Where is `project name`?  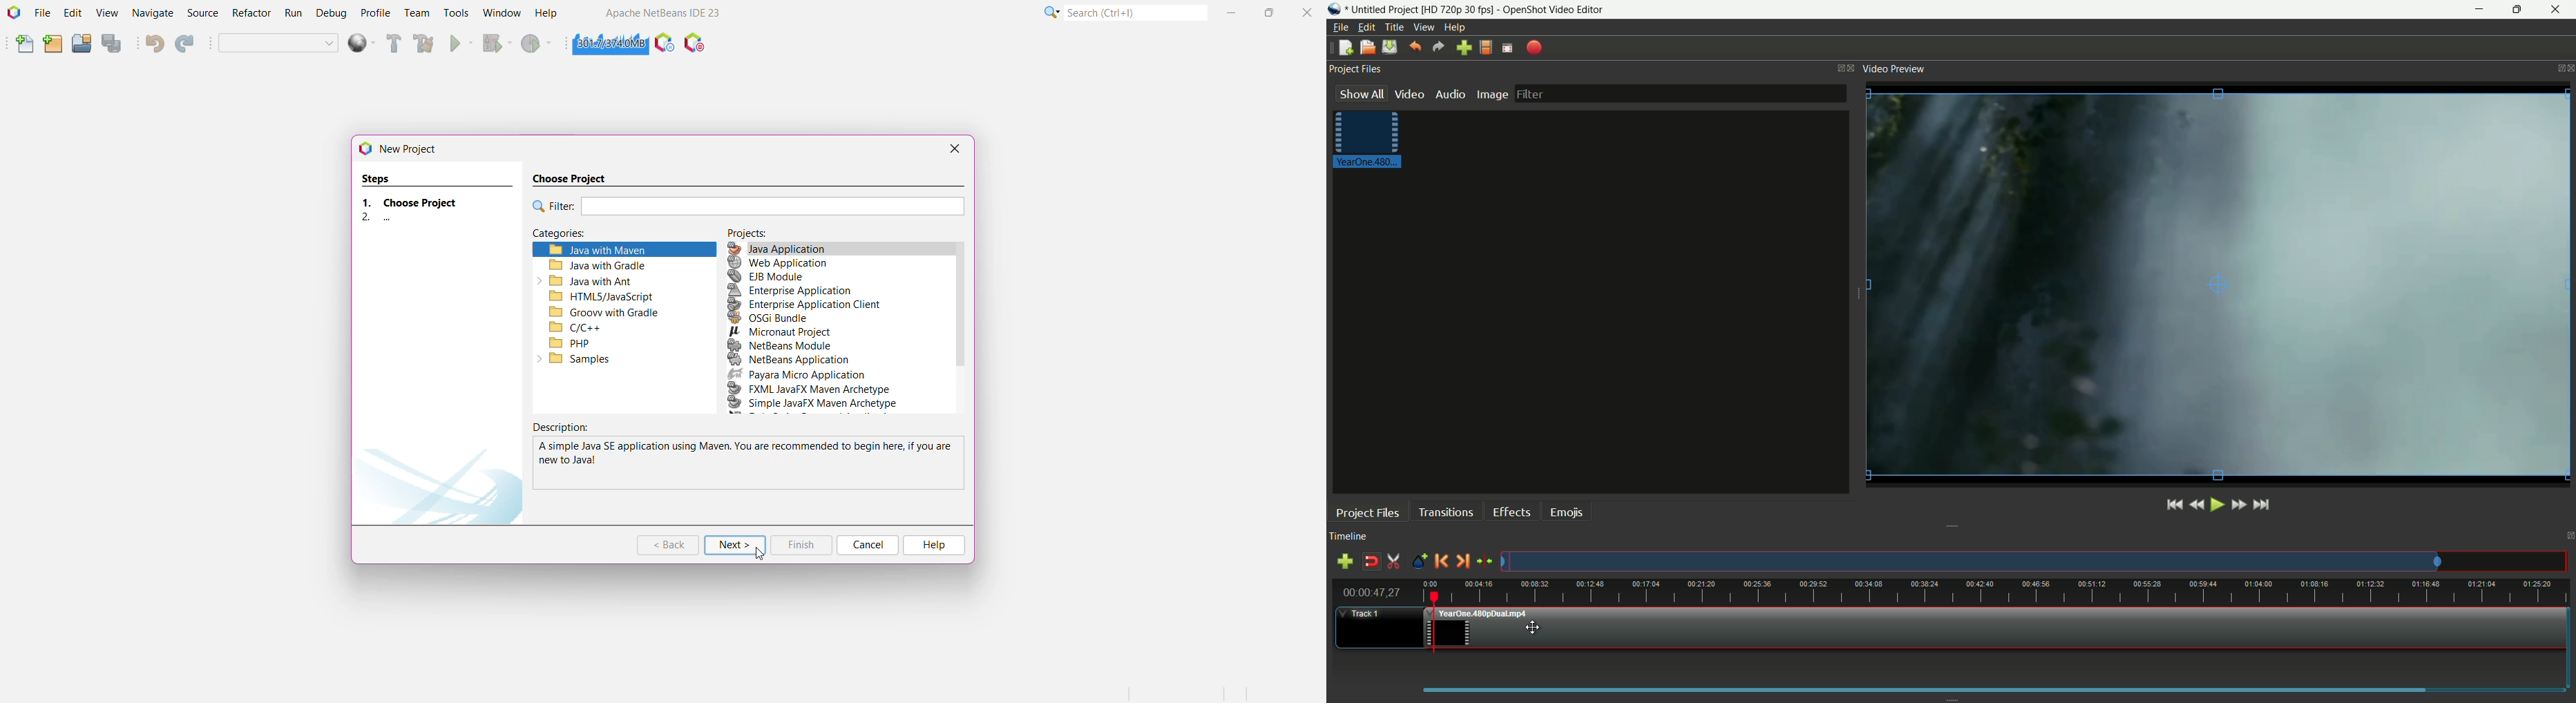
project name is located at coordinates (1380, 9).